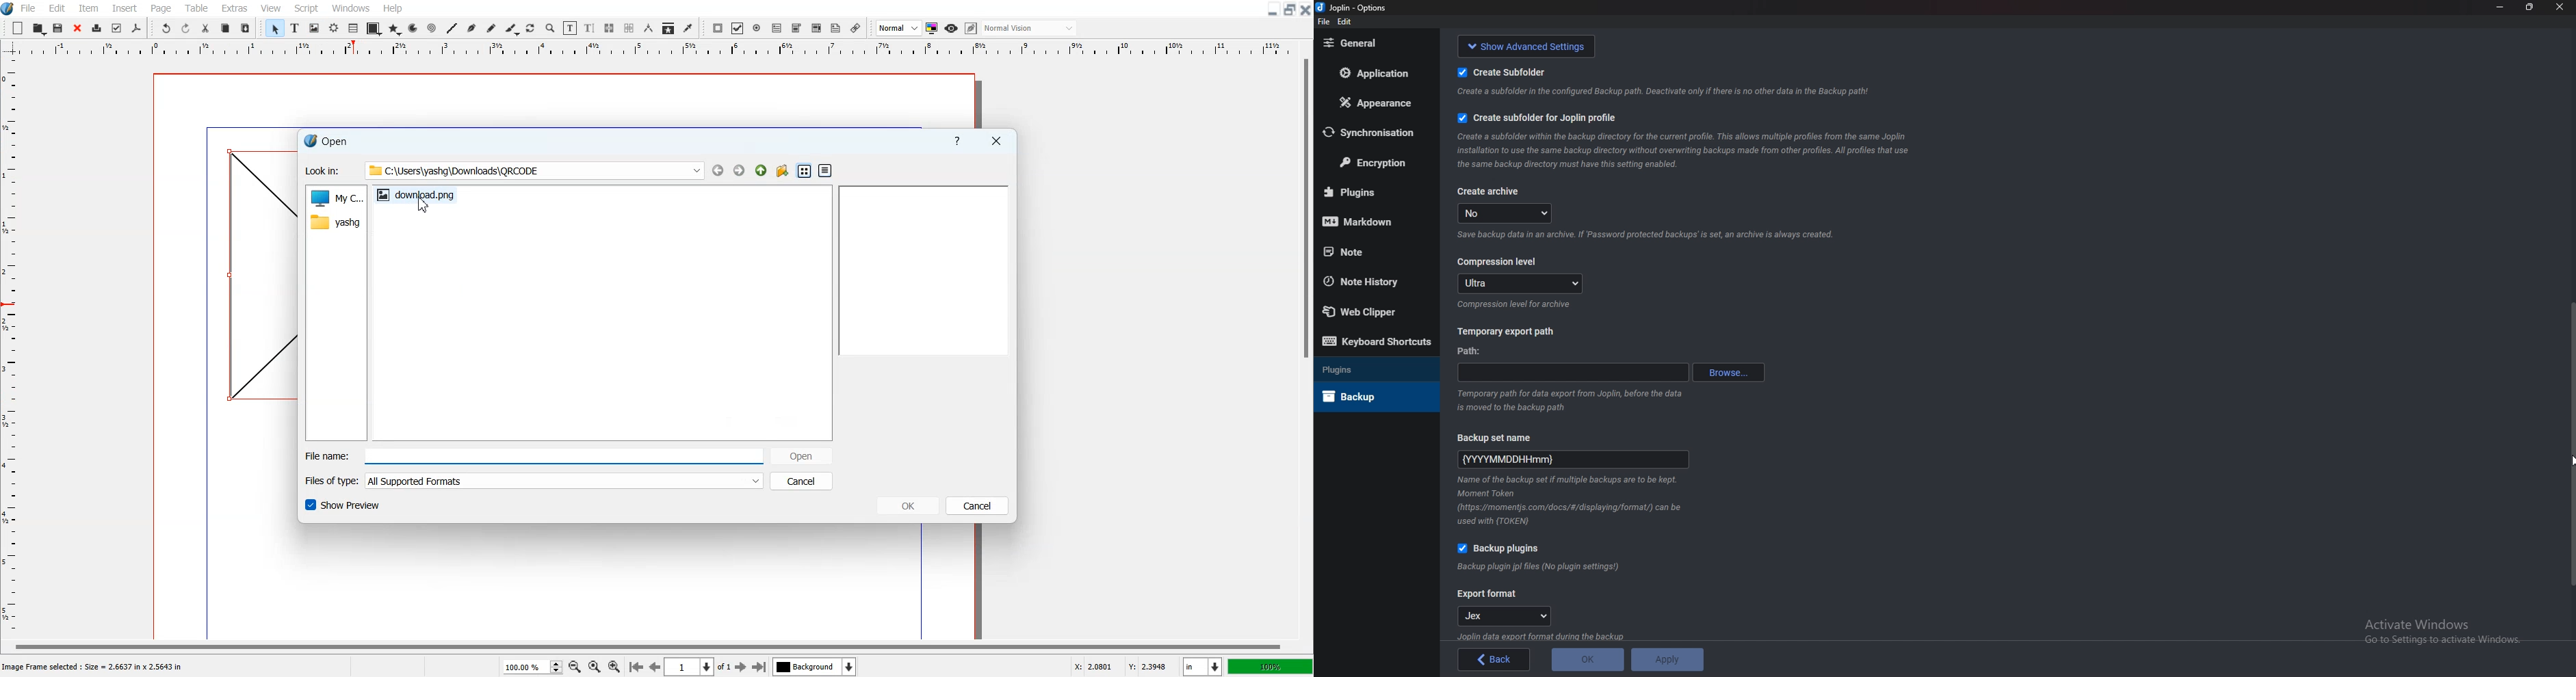 The width and height of the screenshot is (2576, 700). Describe the element at coordinates (395, 30) in the screenshot. I see `Polygon` at that location.